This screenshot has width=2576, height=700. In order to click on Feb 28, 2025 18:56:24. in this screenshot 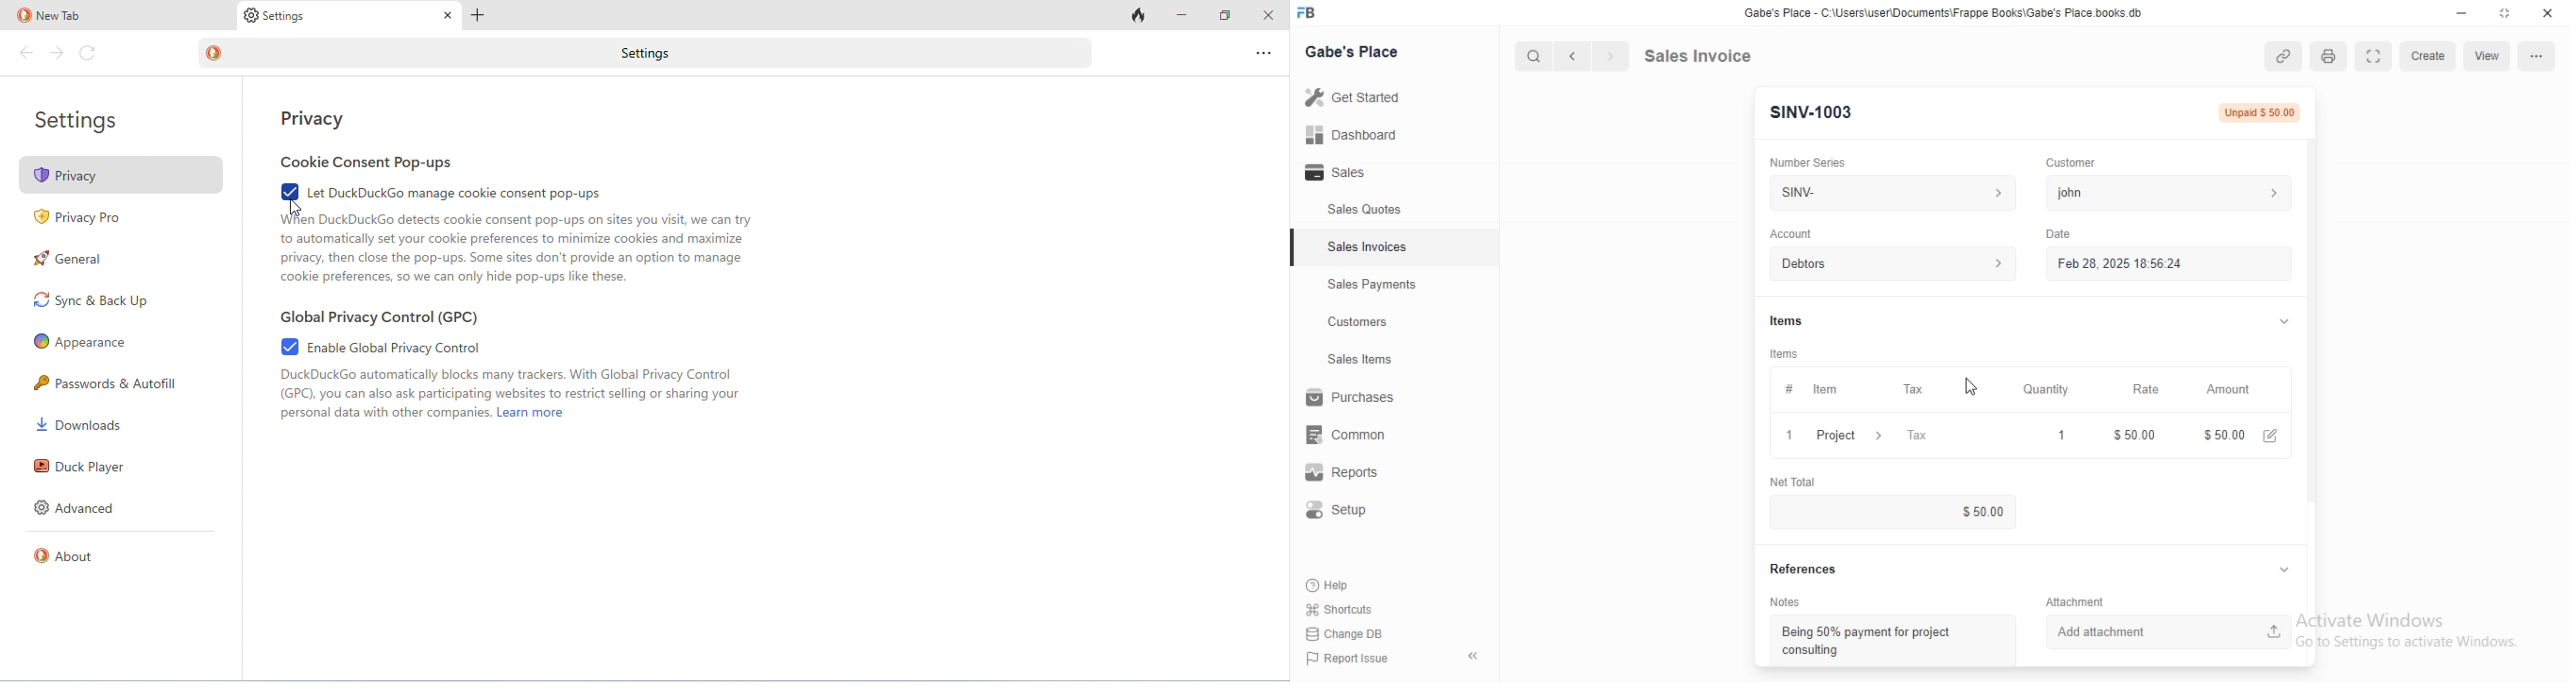, I will do `click(2165, 262)`.